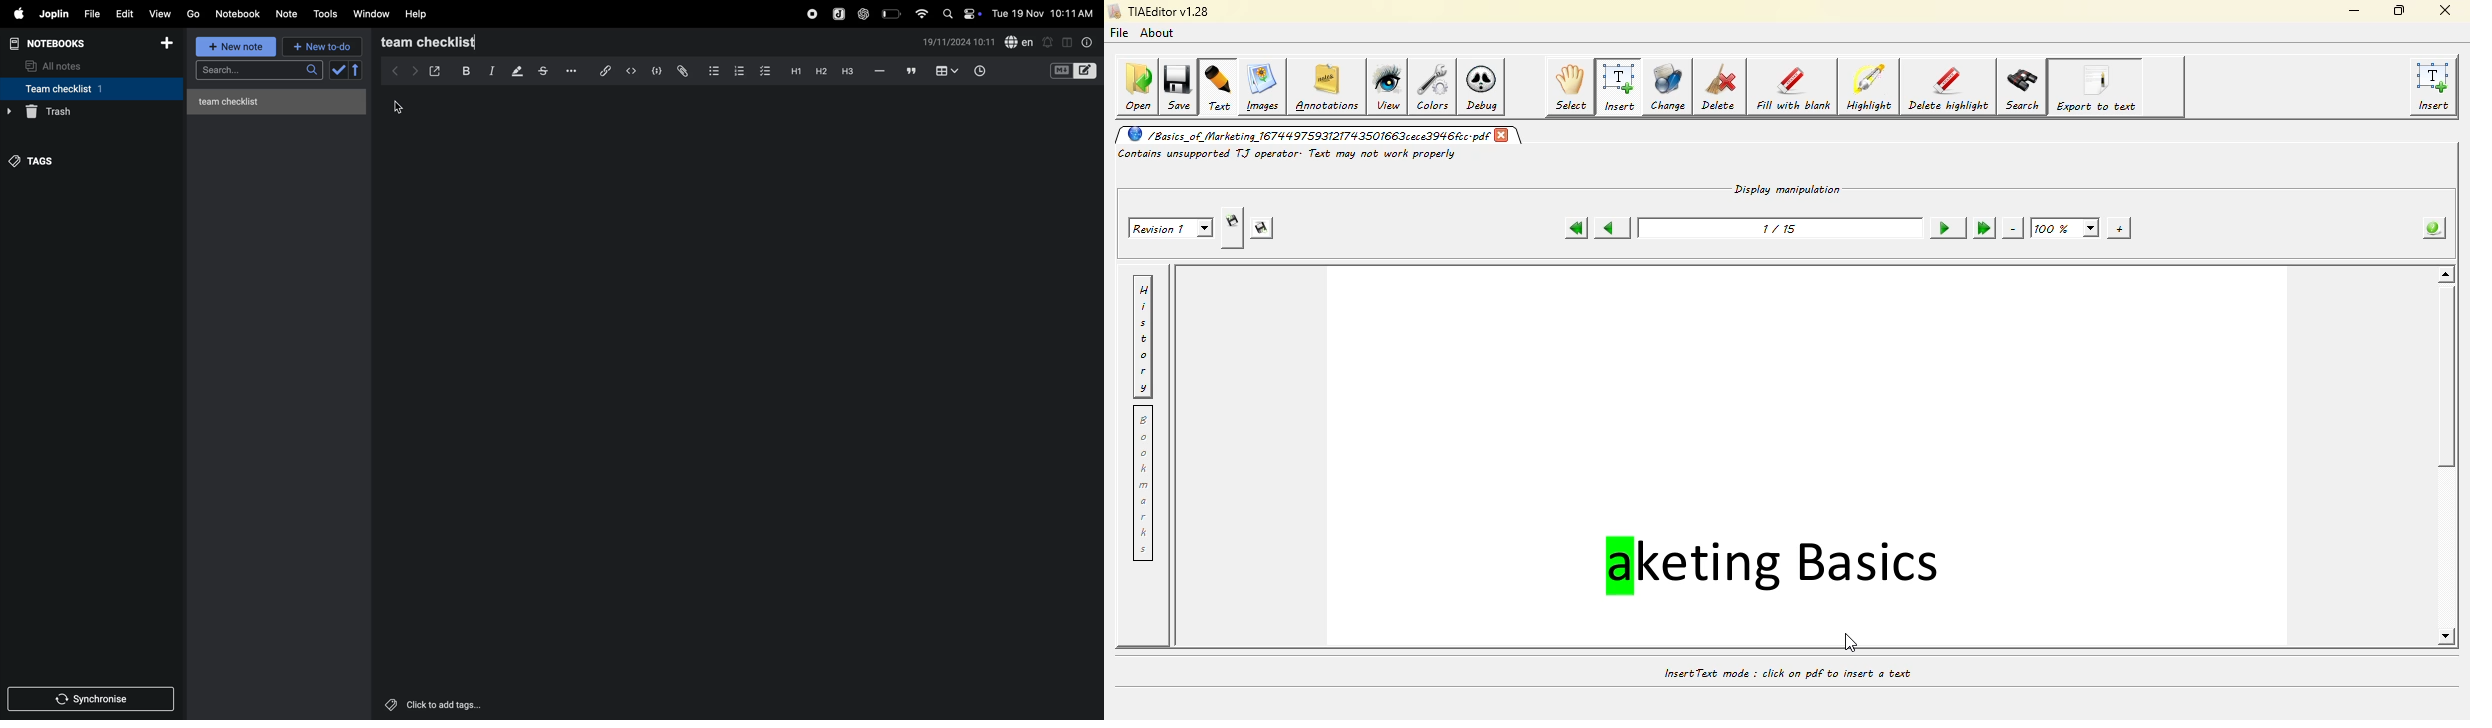  What do you see at coordinates (448, 42) in the screenshot?
I see `team checklist` at bounding box center [448, 42].